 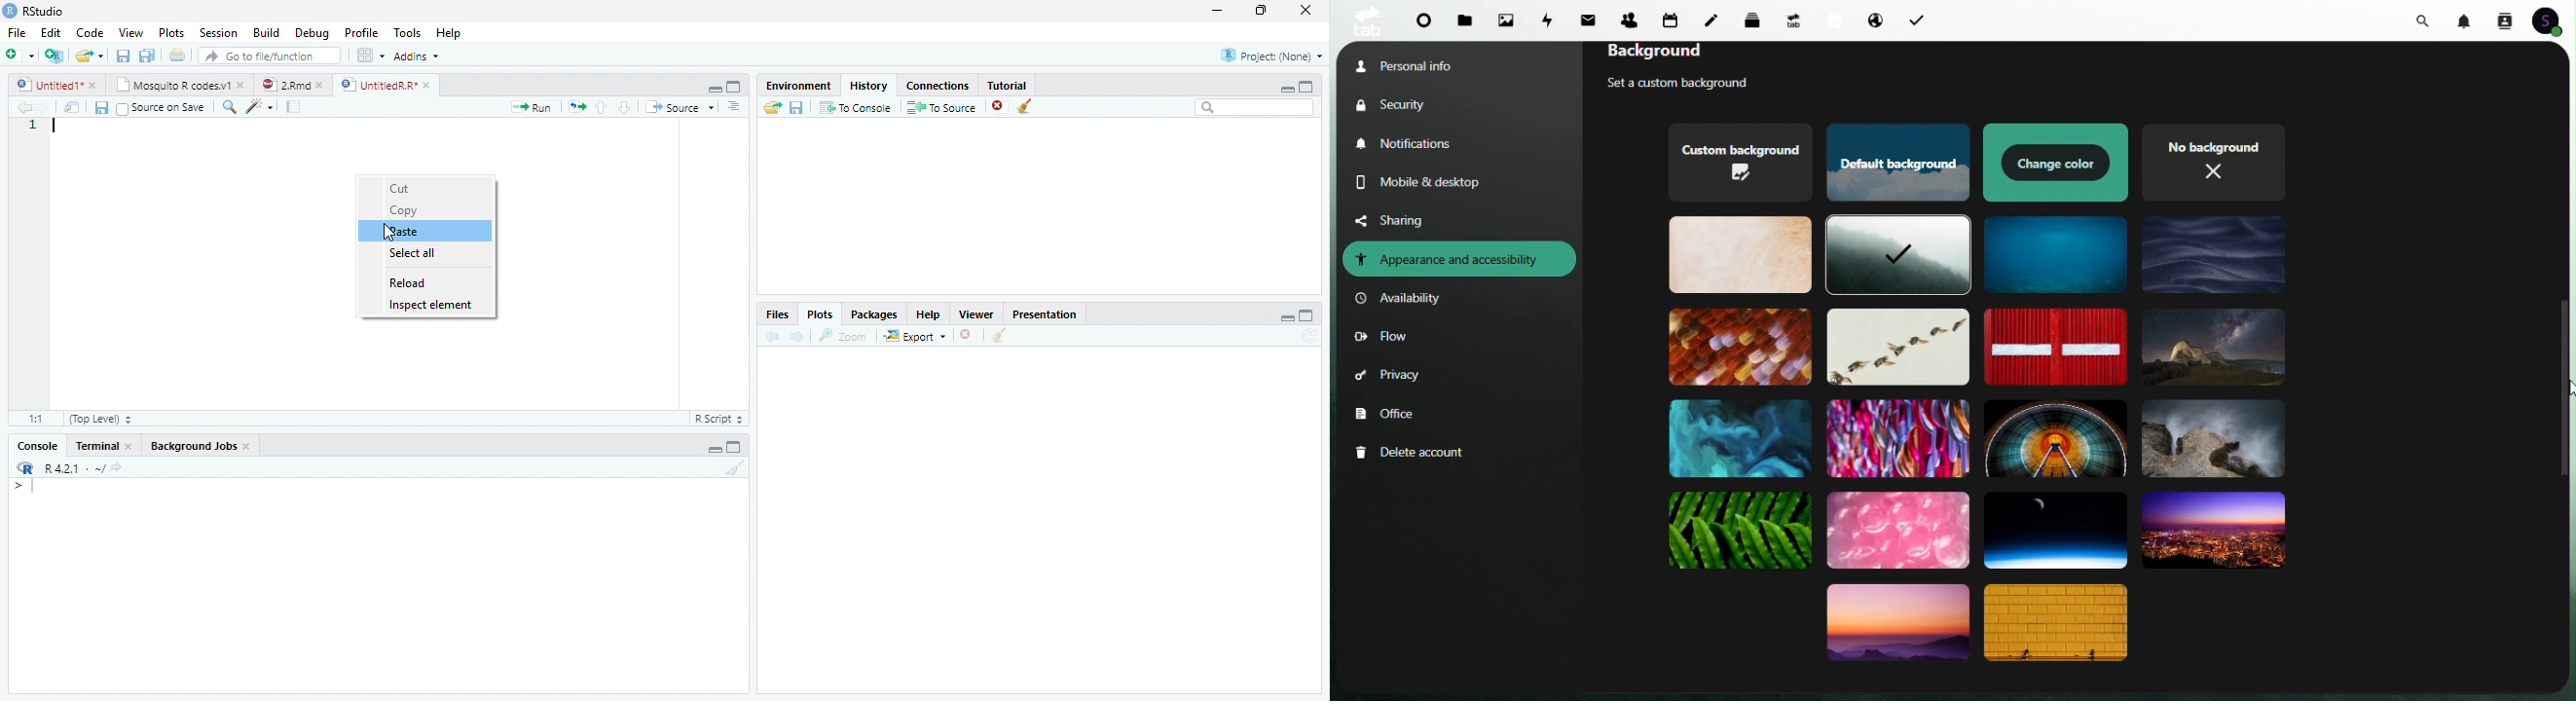 I want to click on Debug, so click(x=313, y=34).